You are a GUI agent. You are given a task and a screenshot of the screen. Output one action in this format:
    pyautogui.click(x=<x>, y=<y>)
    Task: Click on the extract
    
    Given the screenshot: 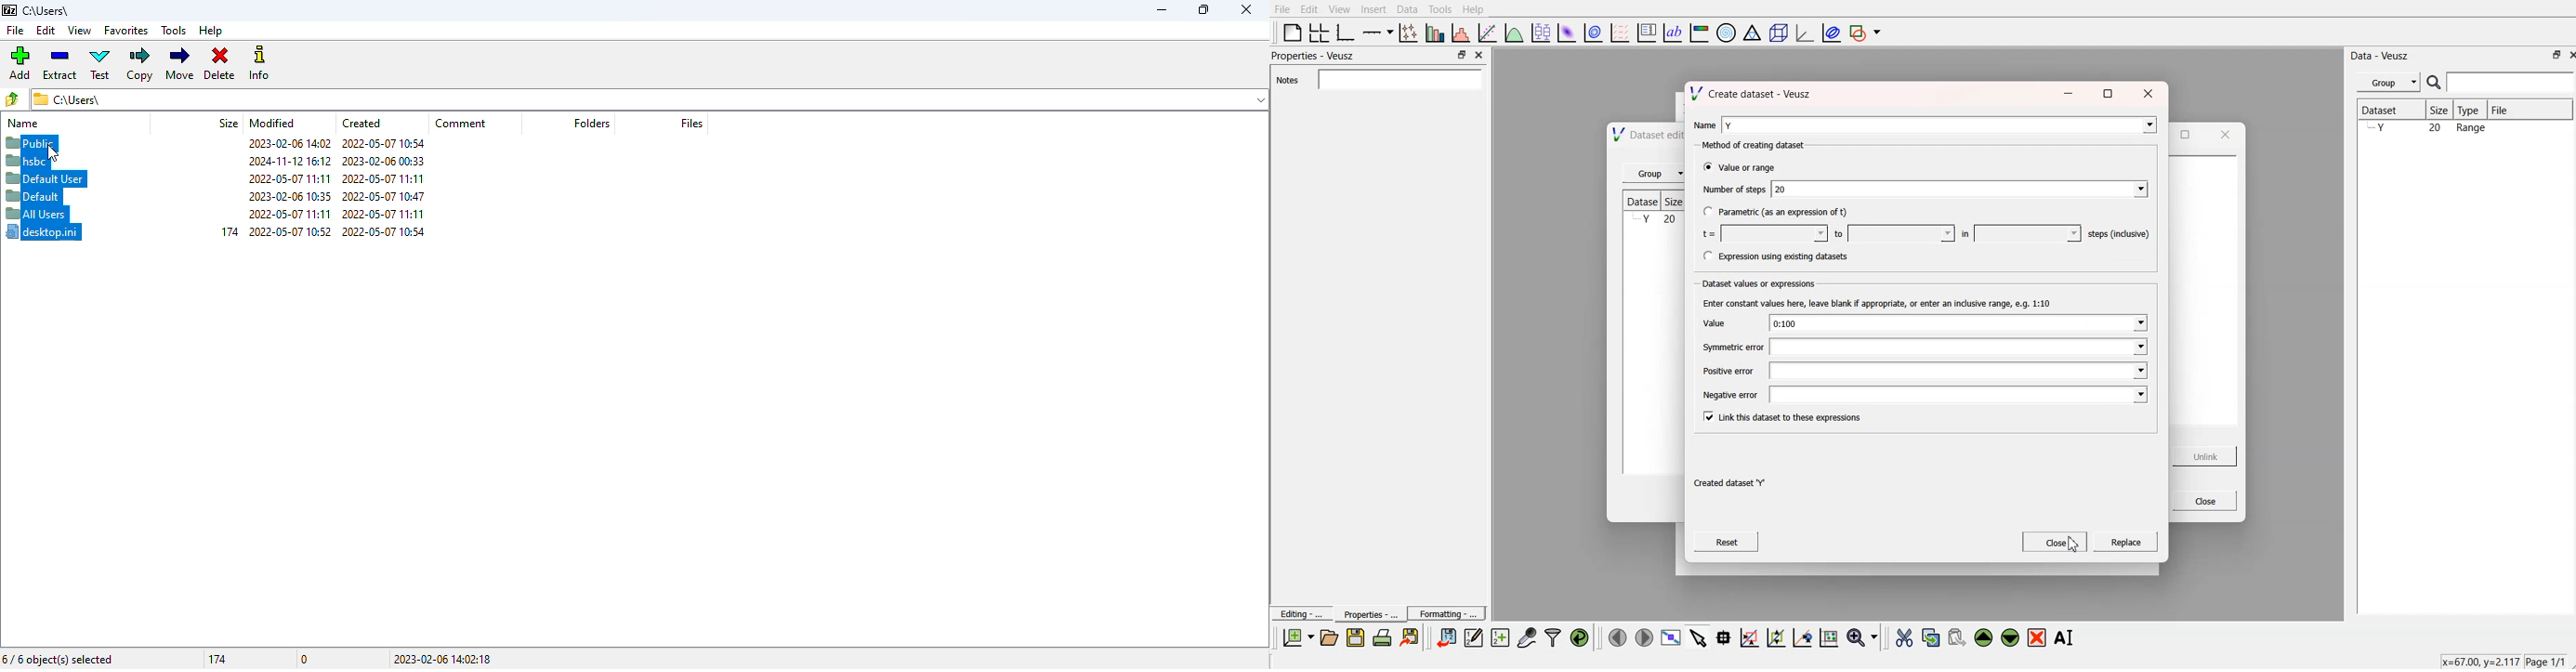 What is the action you would take?
    pyautogui.click(x=59, y=62)
    